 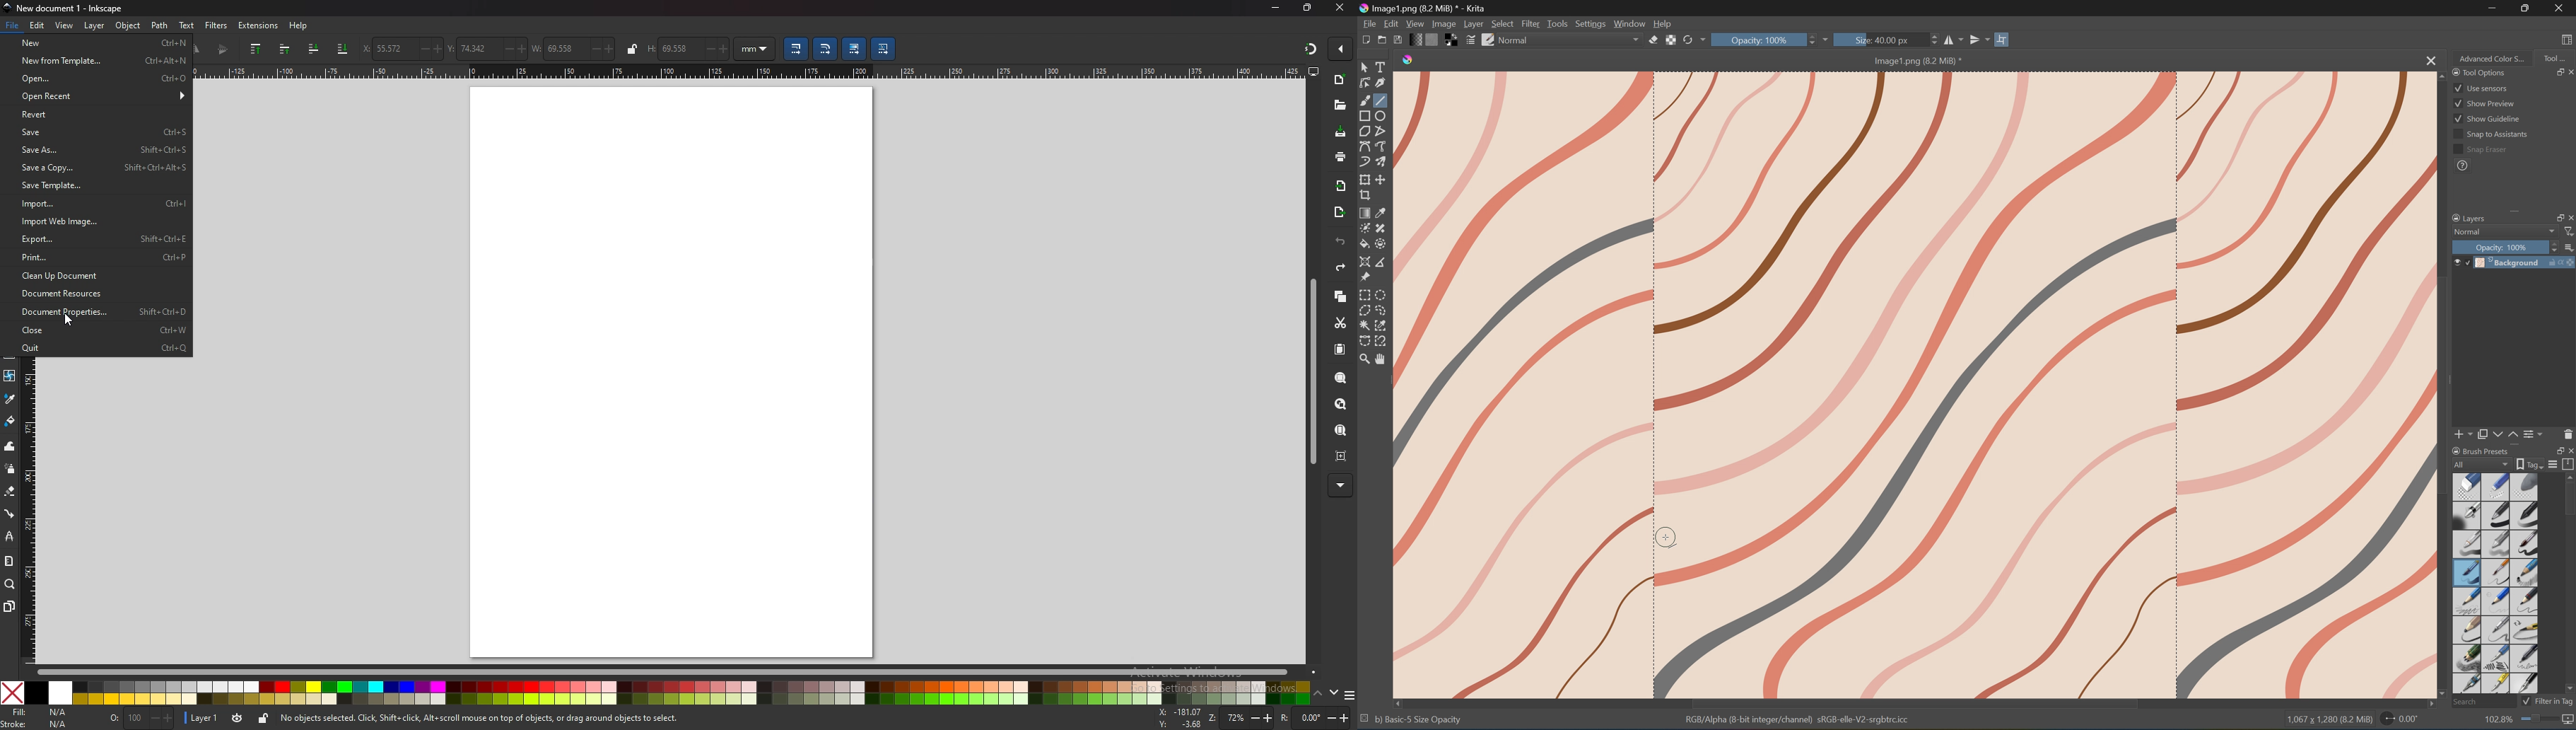 I want to click on Drop Down, so click(x=1703, y=40).